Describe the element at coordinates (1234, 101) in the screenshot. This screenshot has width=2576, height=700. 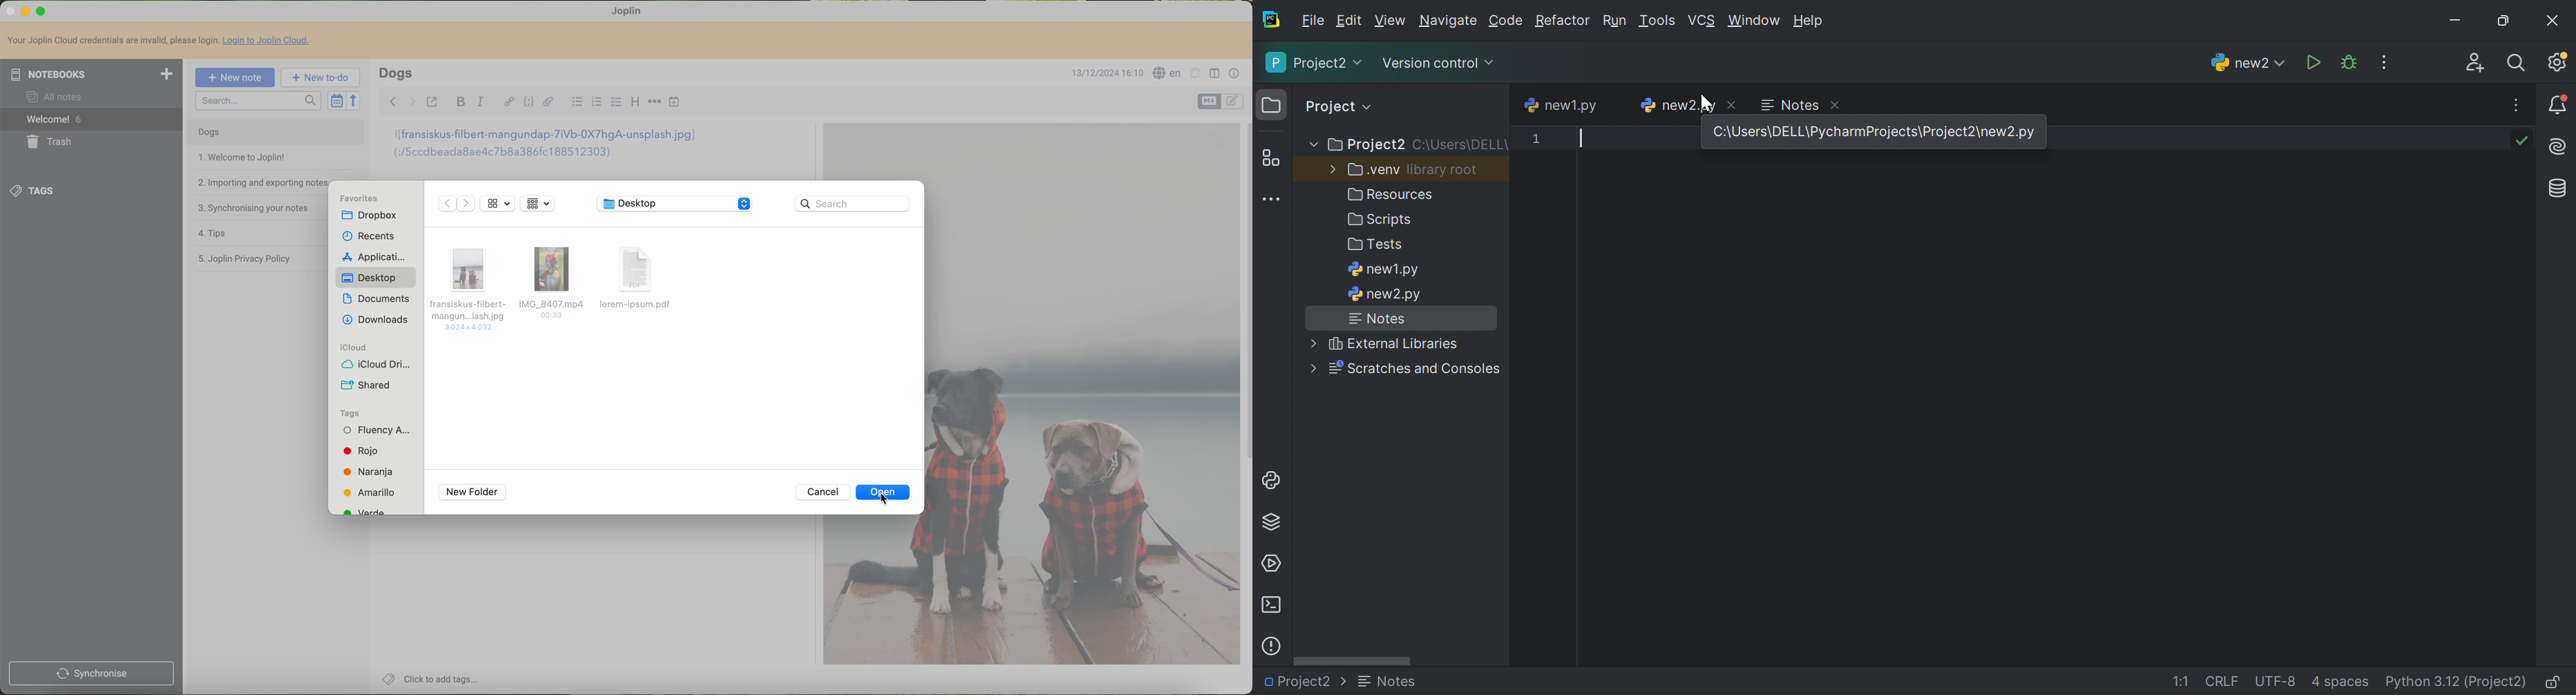
I see `toggle editors` at that location.